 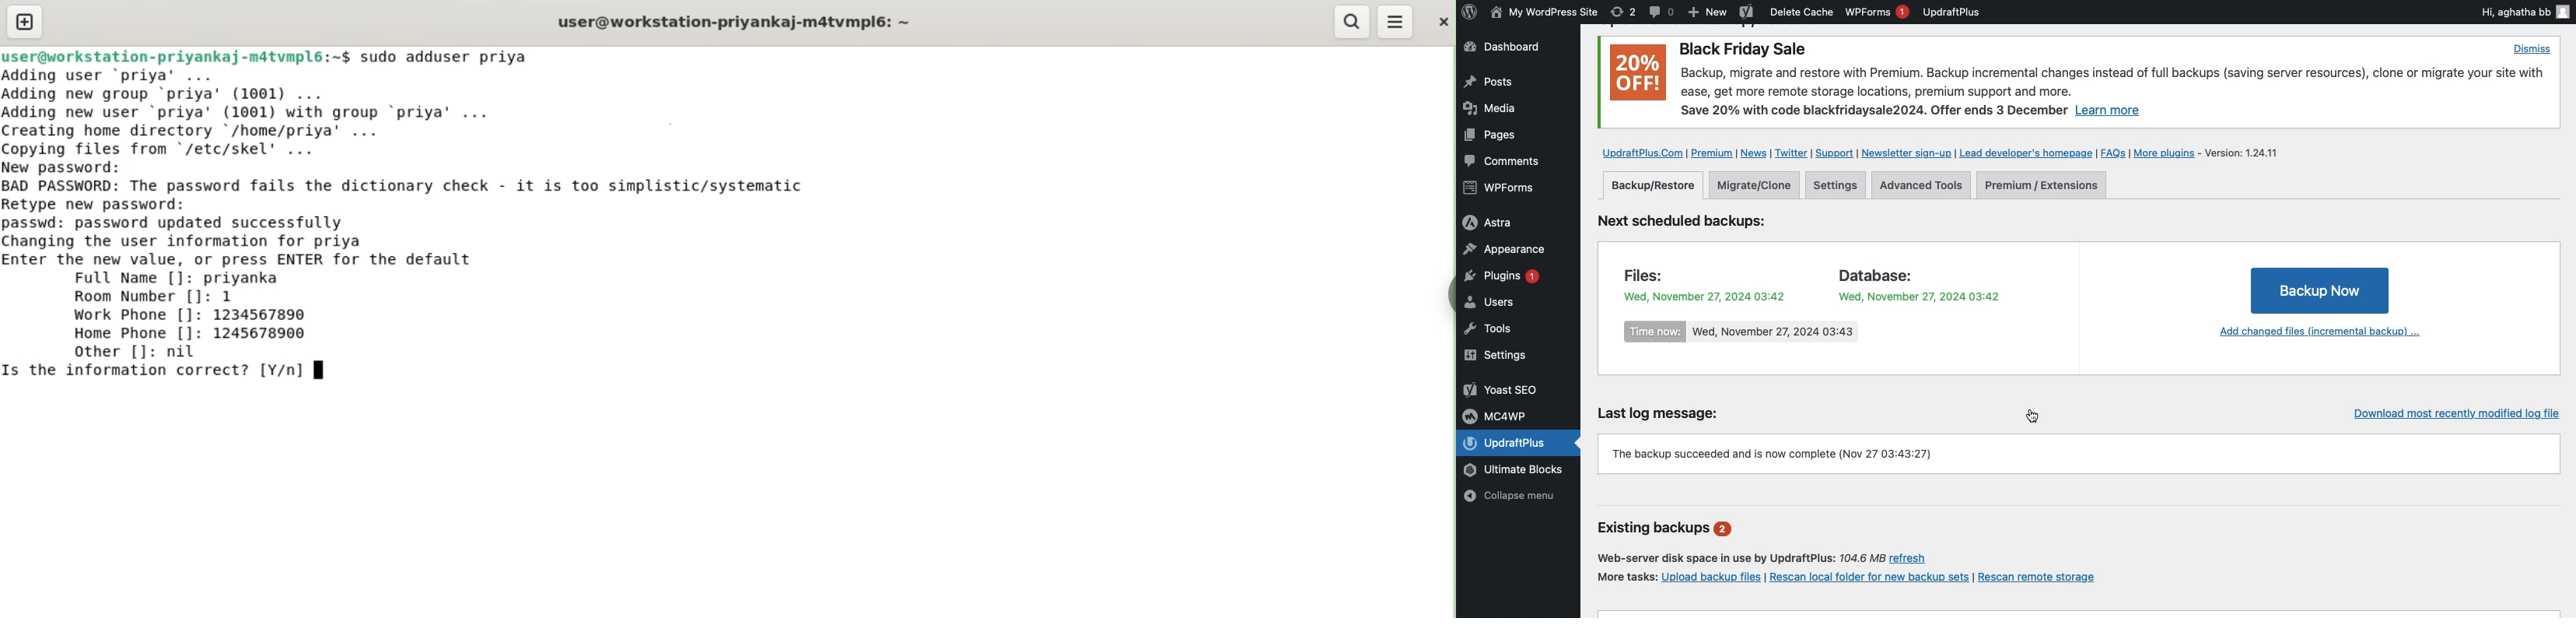 What do you see at coordinates (2319, 290) in the screenshot?
I see `Backup Now` at bounding box center [2319, 290].